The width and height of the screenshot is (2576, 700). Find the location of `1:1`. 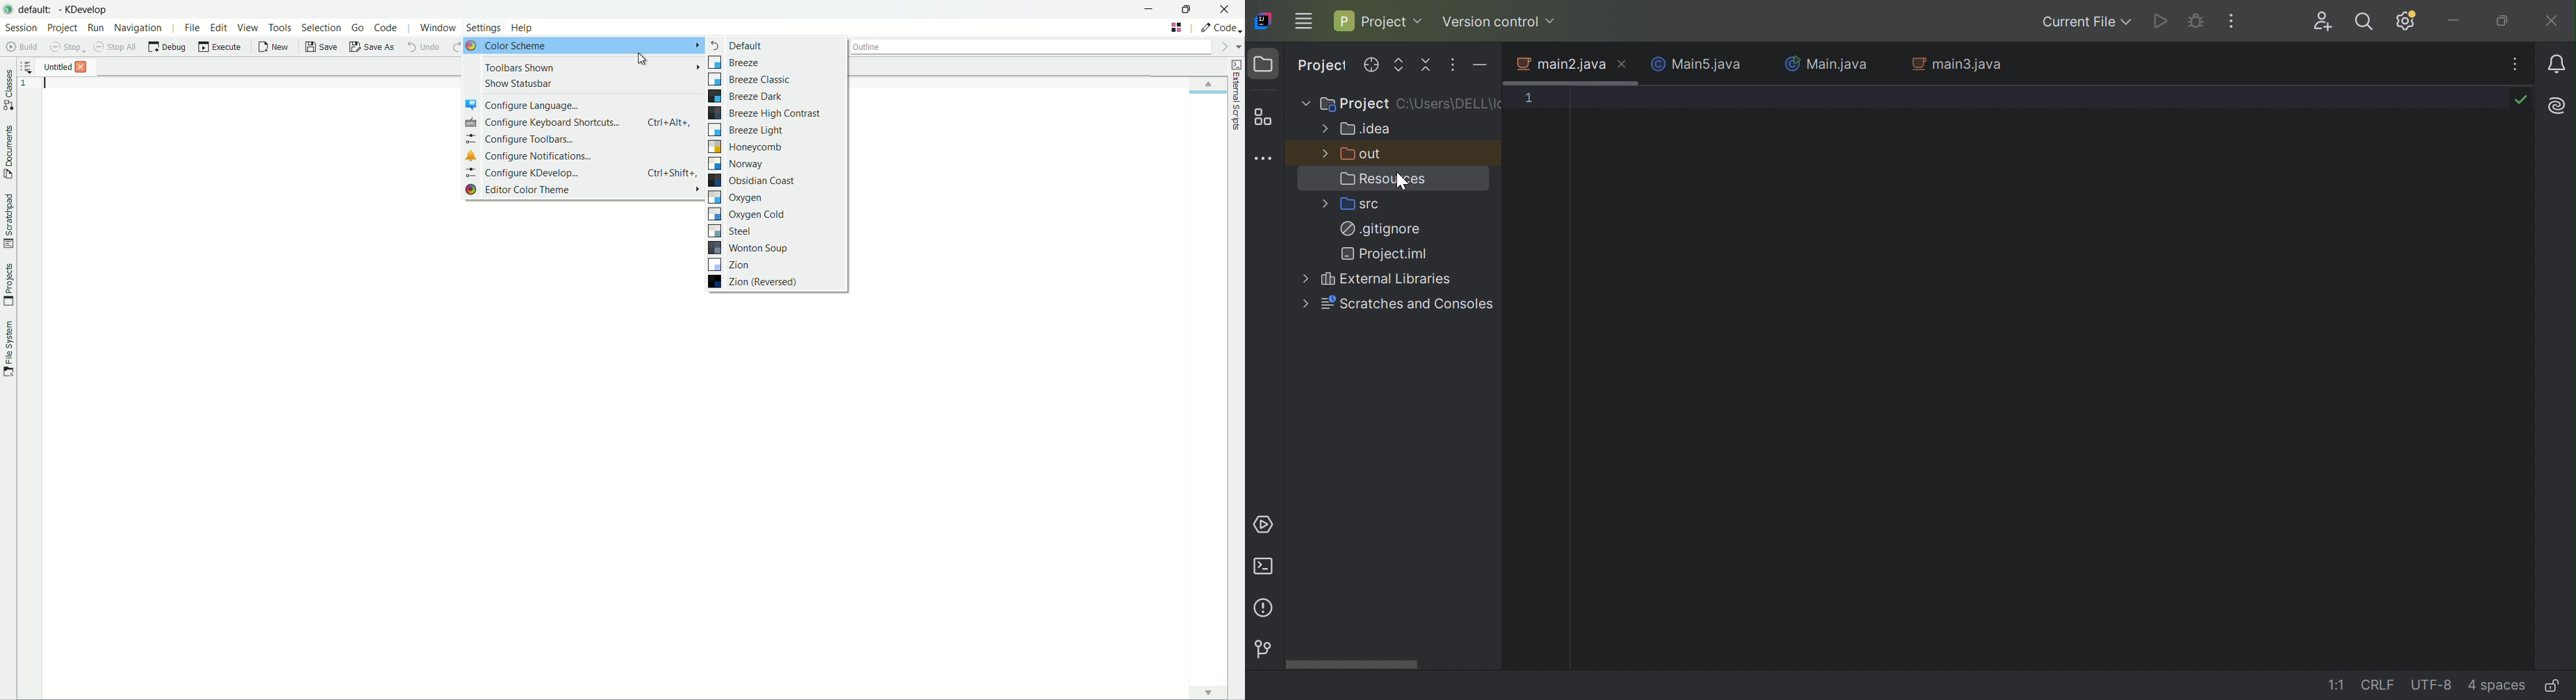

1:1 is located at coordinates (2336, 685).